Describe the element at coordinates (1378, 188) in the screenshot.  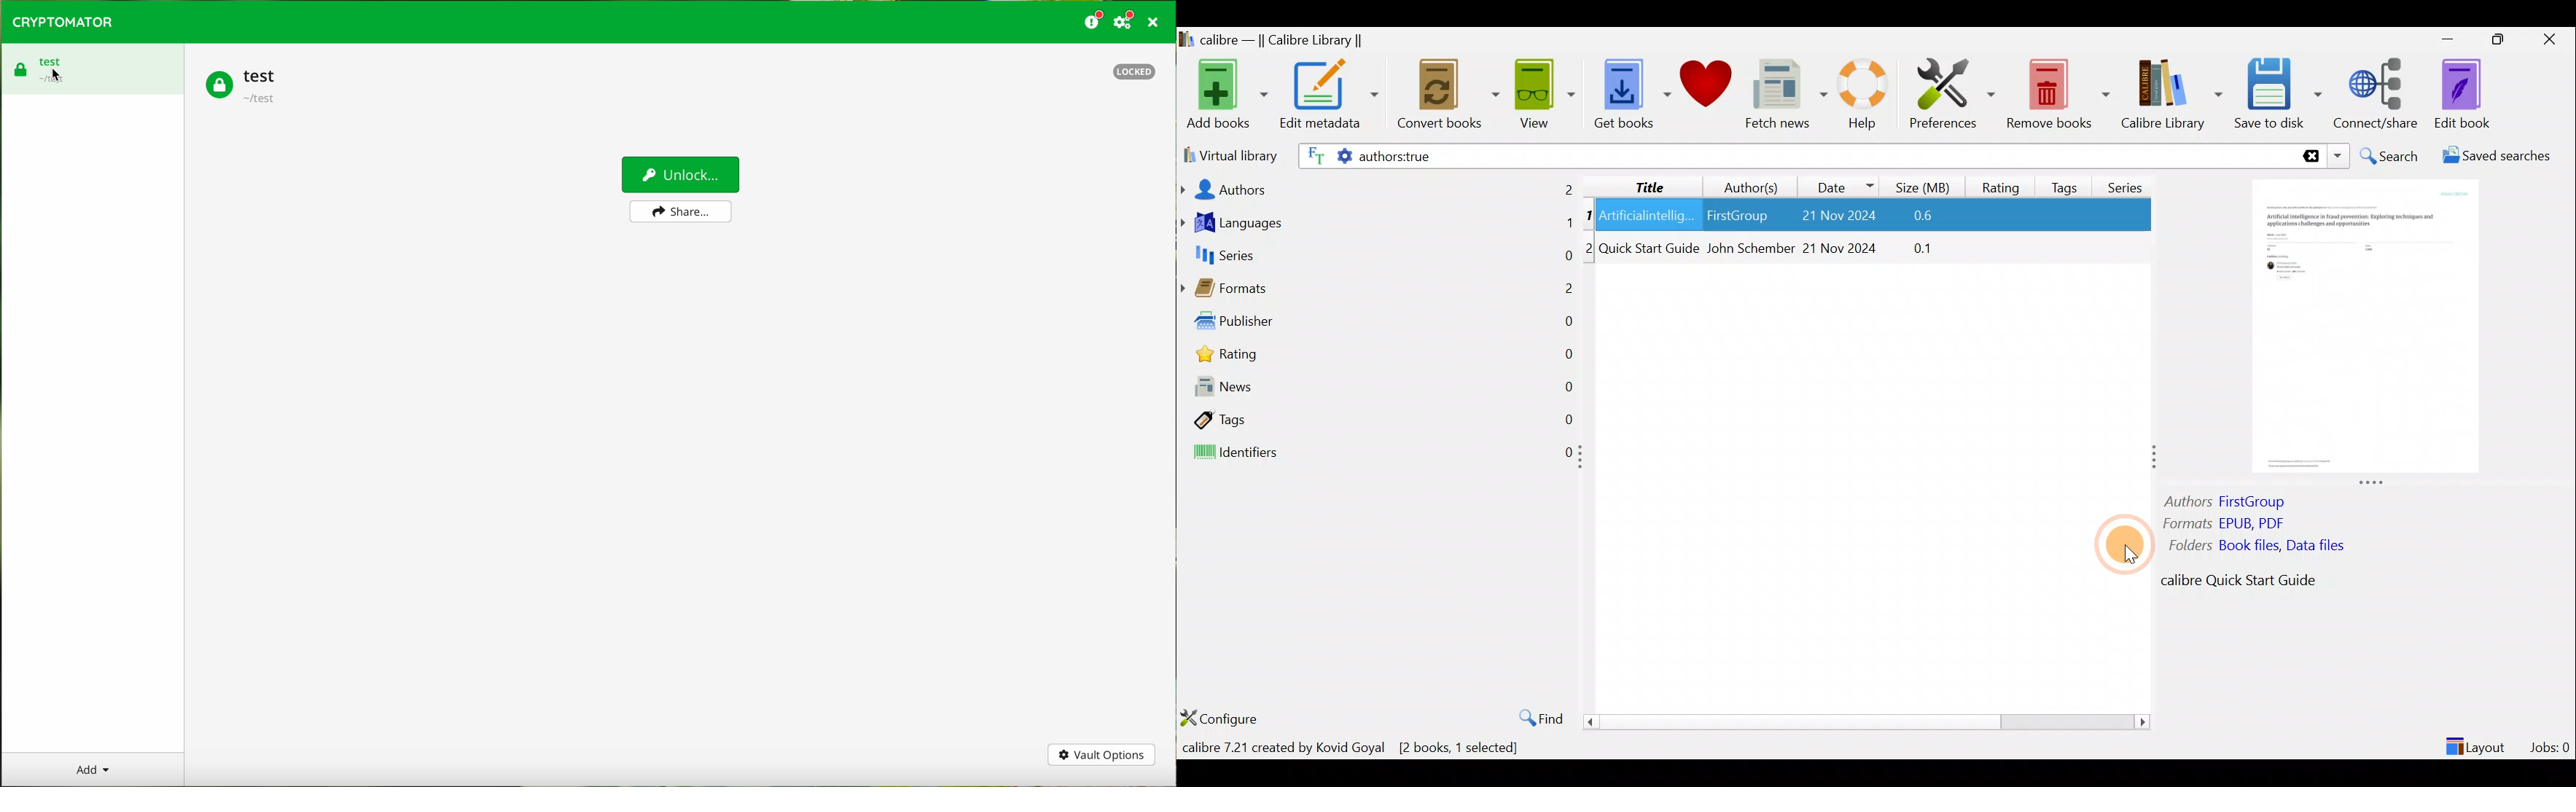
I see `Authors` at that location.